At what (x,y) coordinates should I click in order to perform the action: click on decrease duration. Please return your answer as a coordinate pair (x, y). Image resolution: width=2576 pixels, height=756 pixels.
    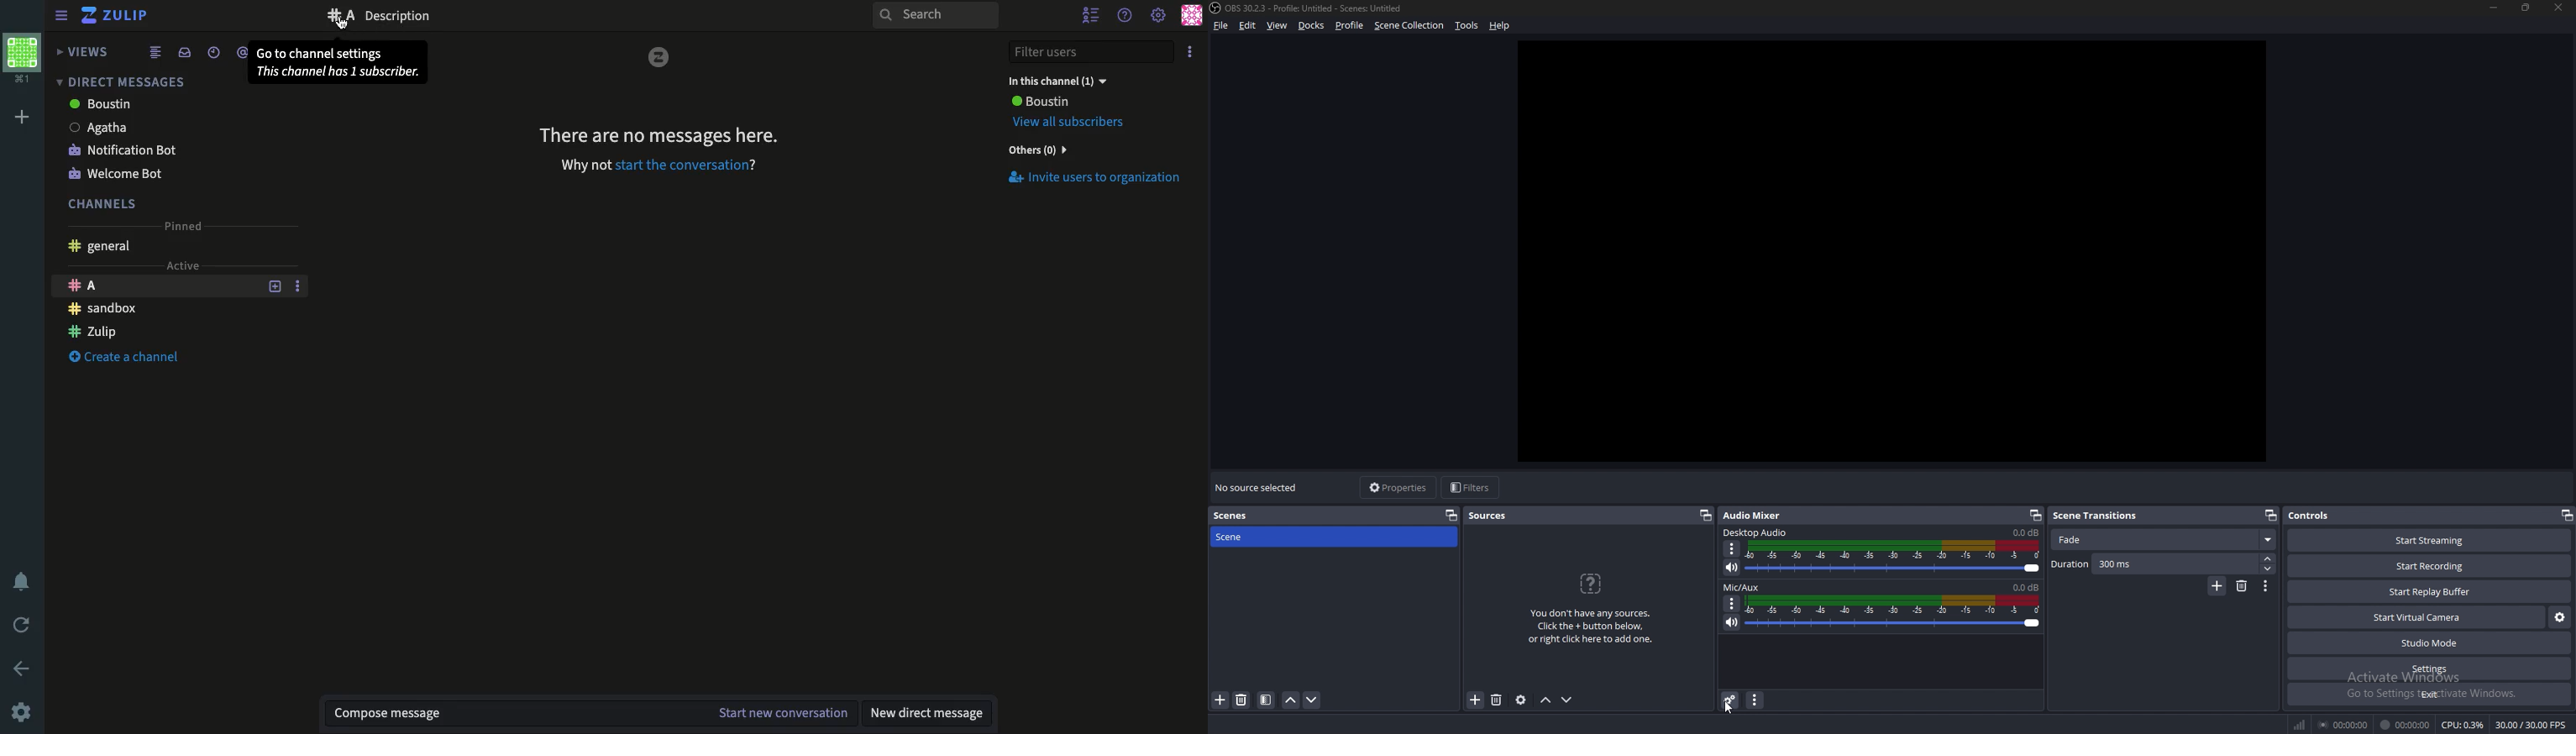
    Looking at the image, I should click on (2270, 569).